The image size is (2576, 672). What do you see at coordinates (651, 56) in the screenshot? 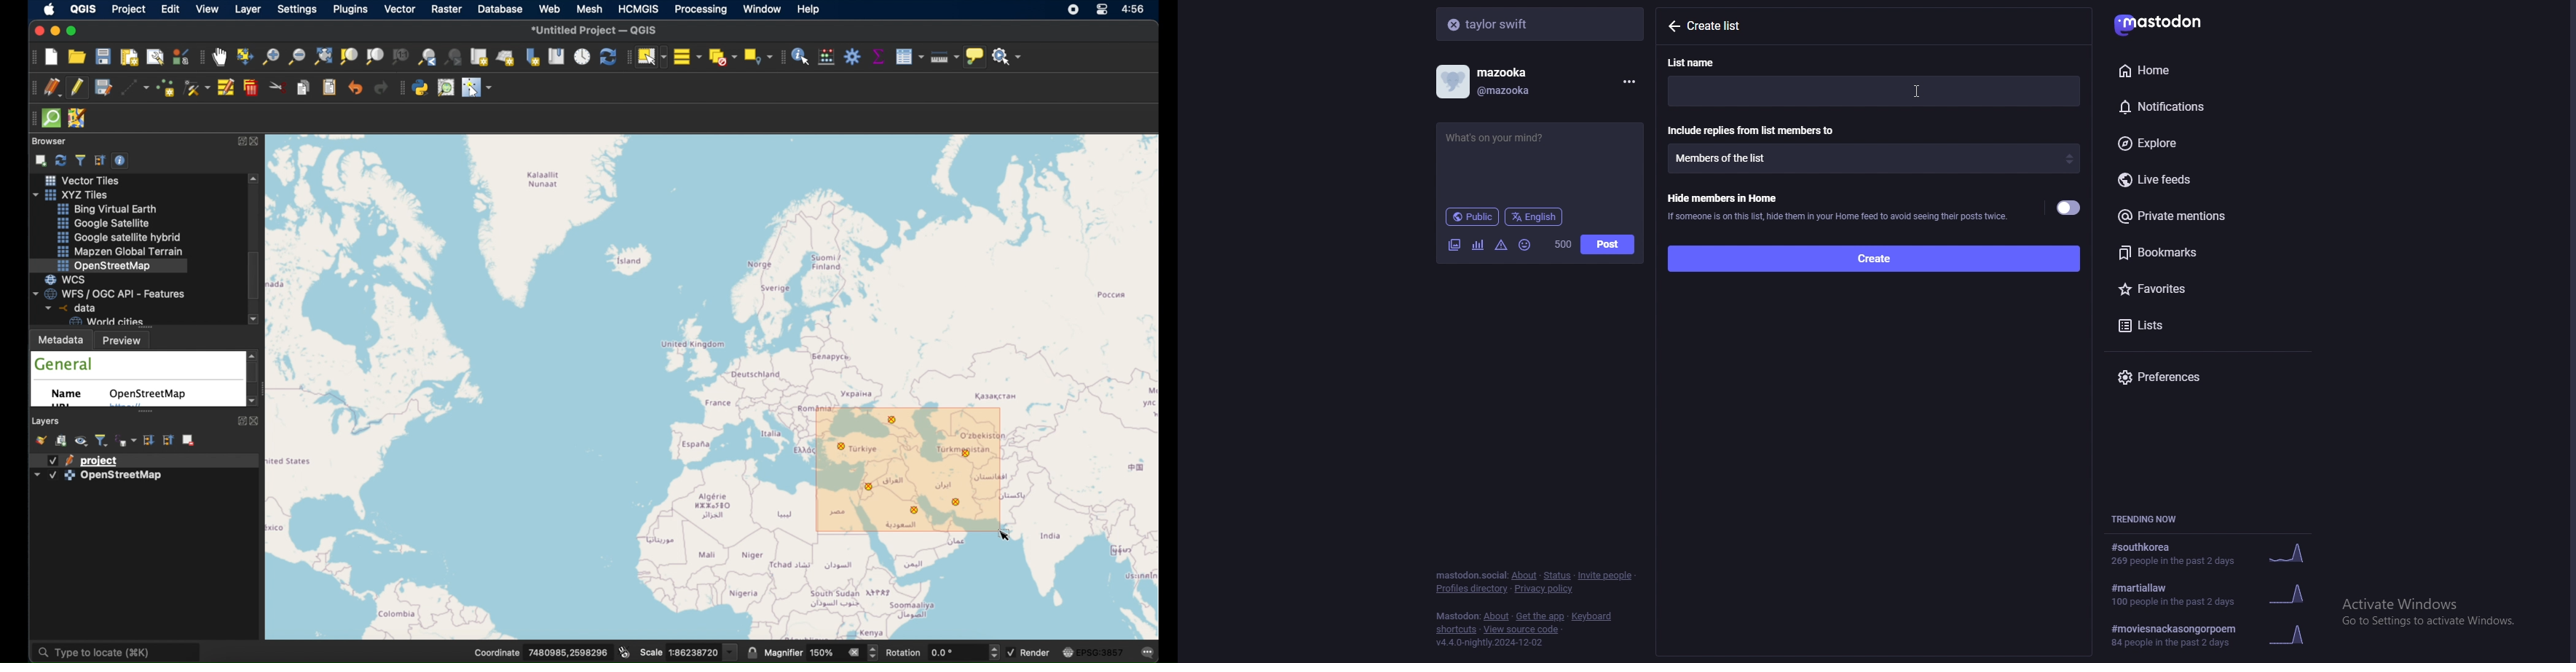
I see `select feature by area or single click` at bounding box center [651, 56].